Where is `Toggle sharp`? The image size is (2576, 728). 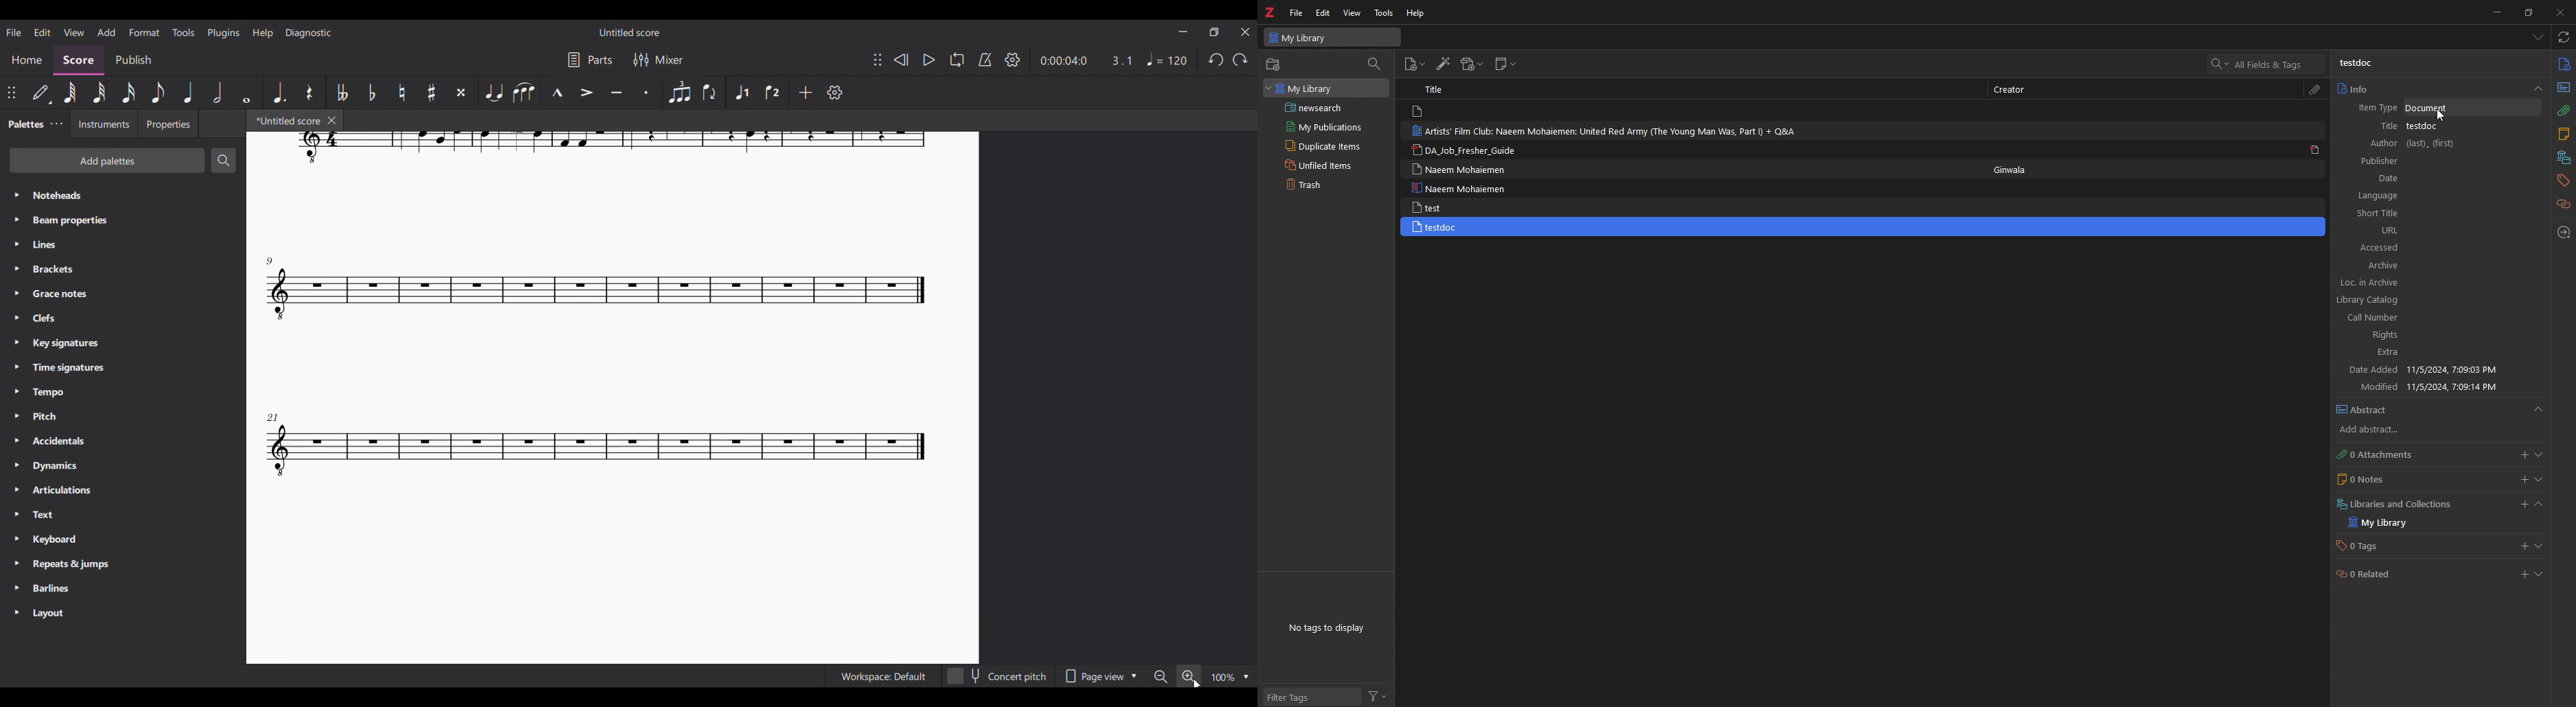 Toggle sharp is located at coordinates (431, 92).